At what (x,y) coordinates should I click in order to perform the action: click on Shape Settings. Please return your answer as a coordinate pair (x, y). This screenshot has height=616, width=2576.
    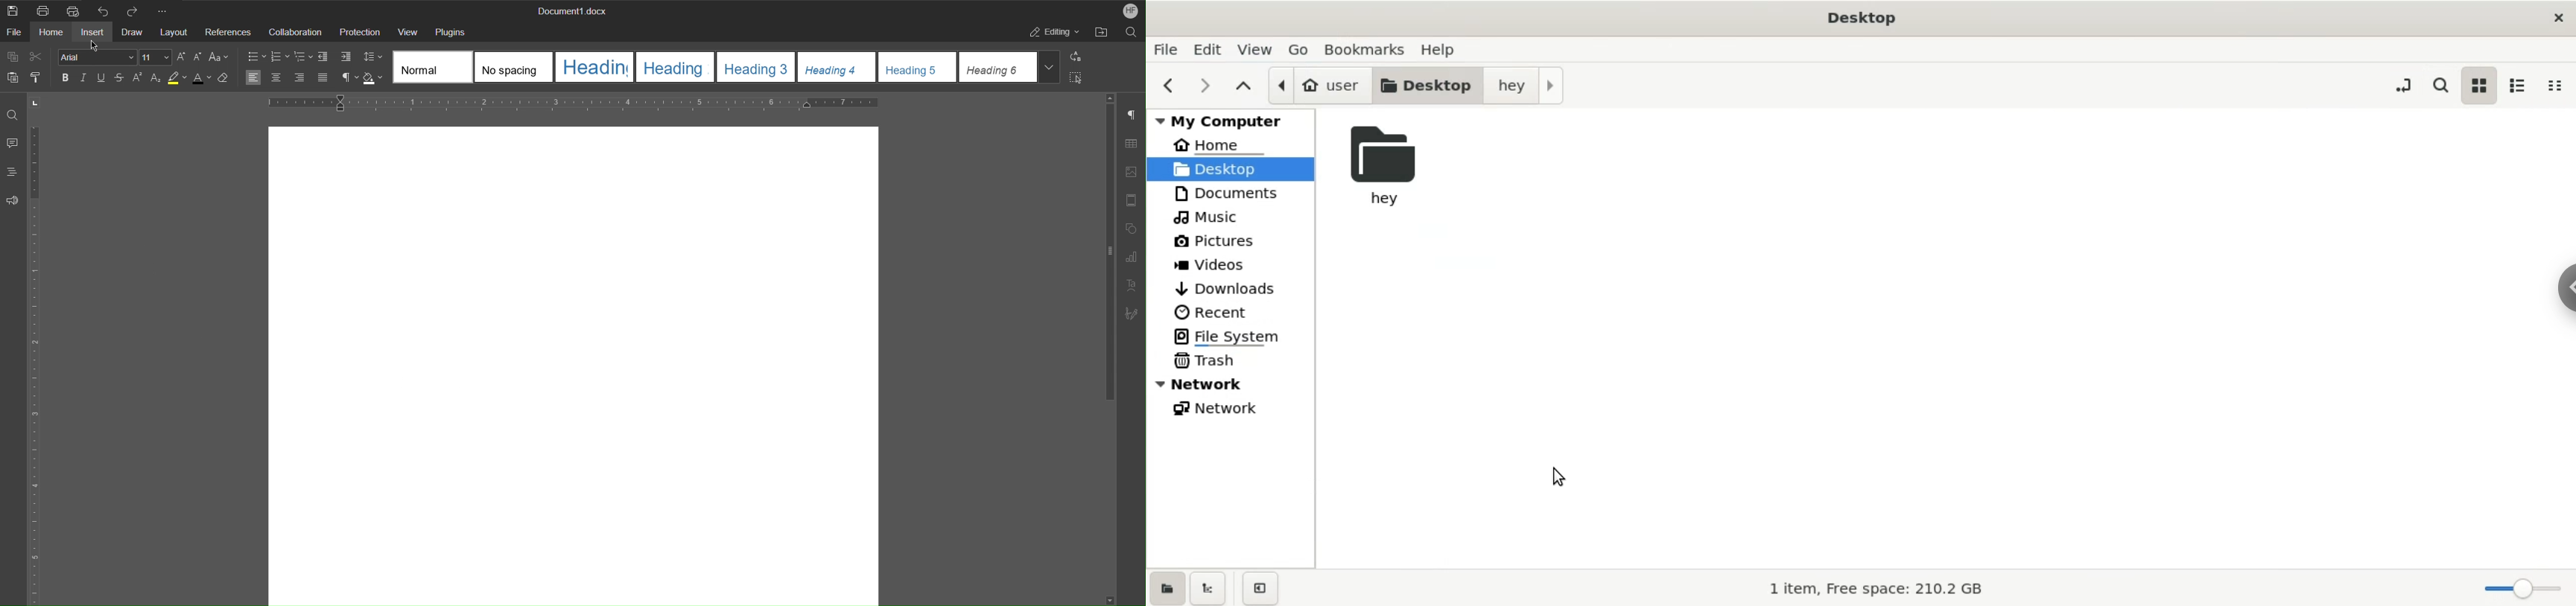
    Looking at the image, I should click on (1130, 228).